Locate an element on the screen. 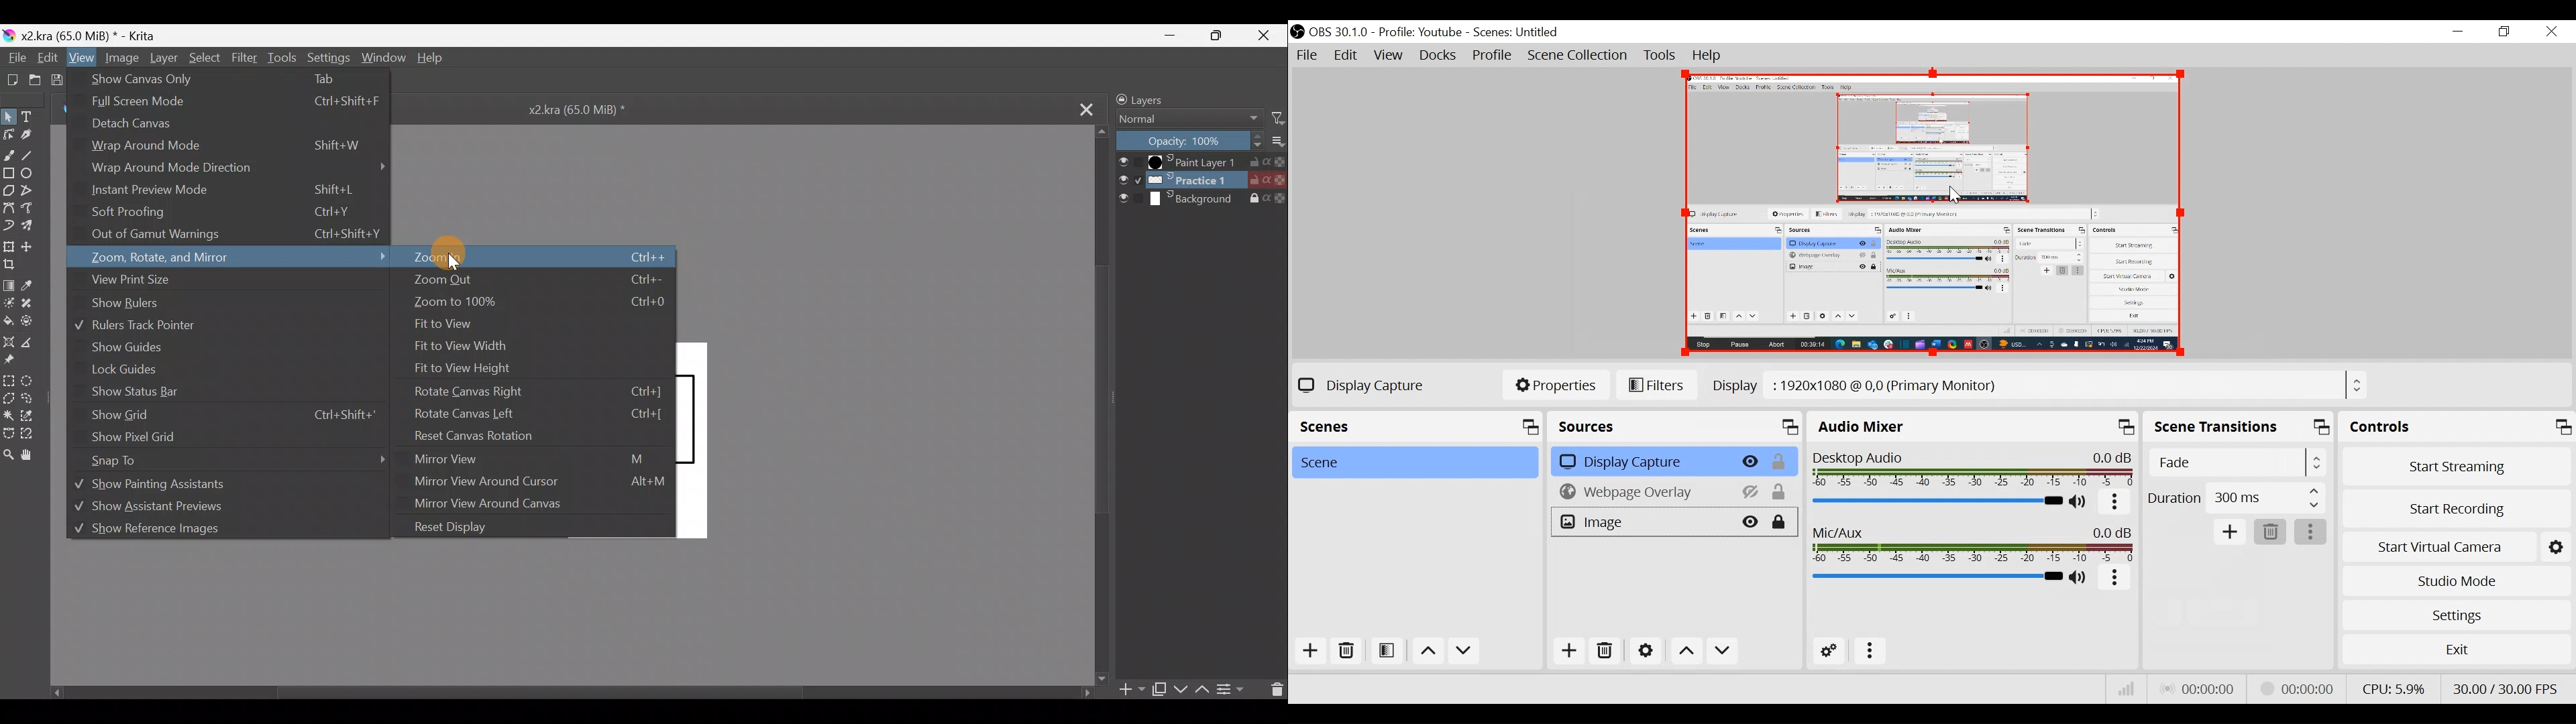  Open Scene Filter is located at coordinates (1385, 652).